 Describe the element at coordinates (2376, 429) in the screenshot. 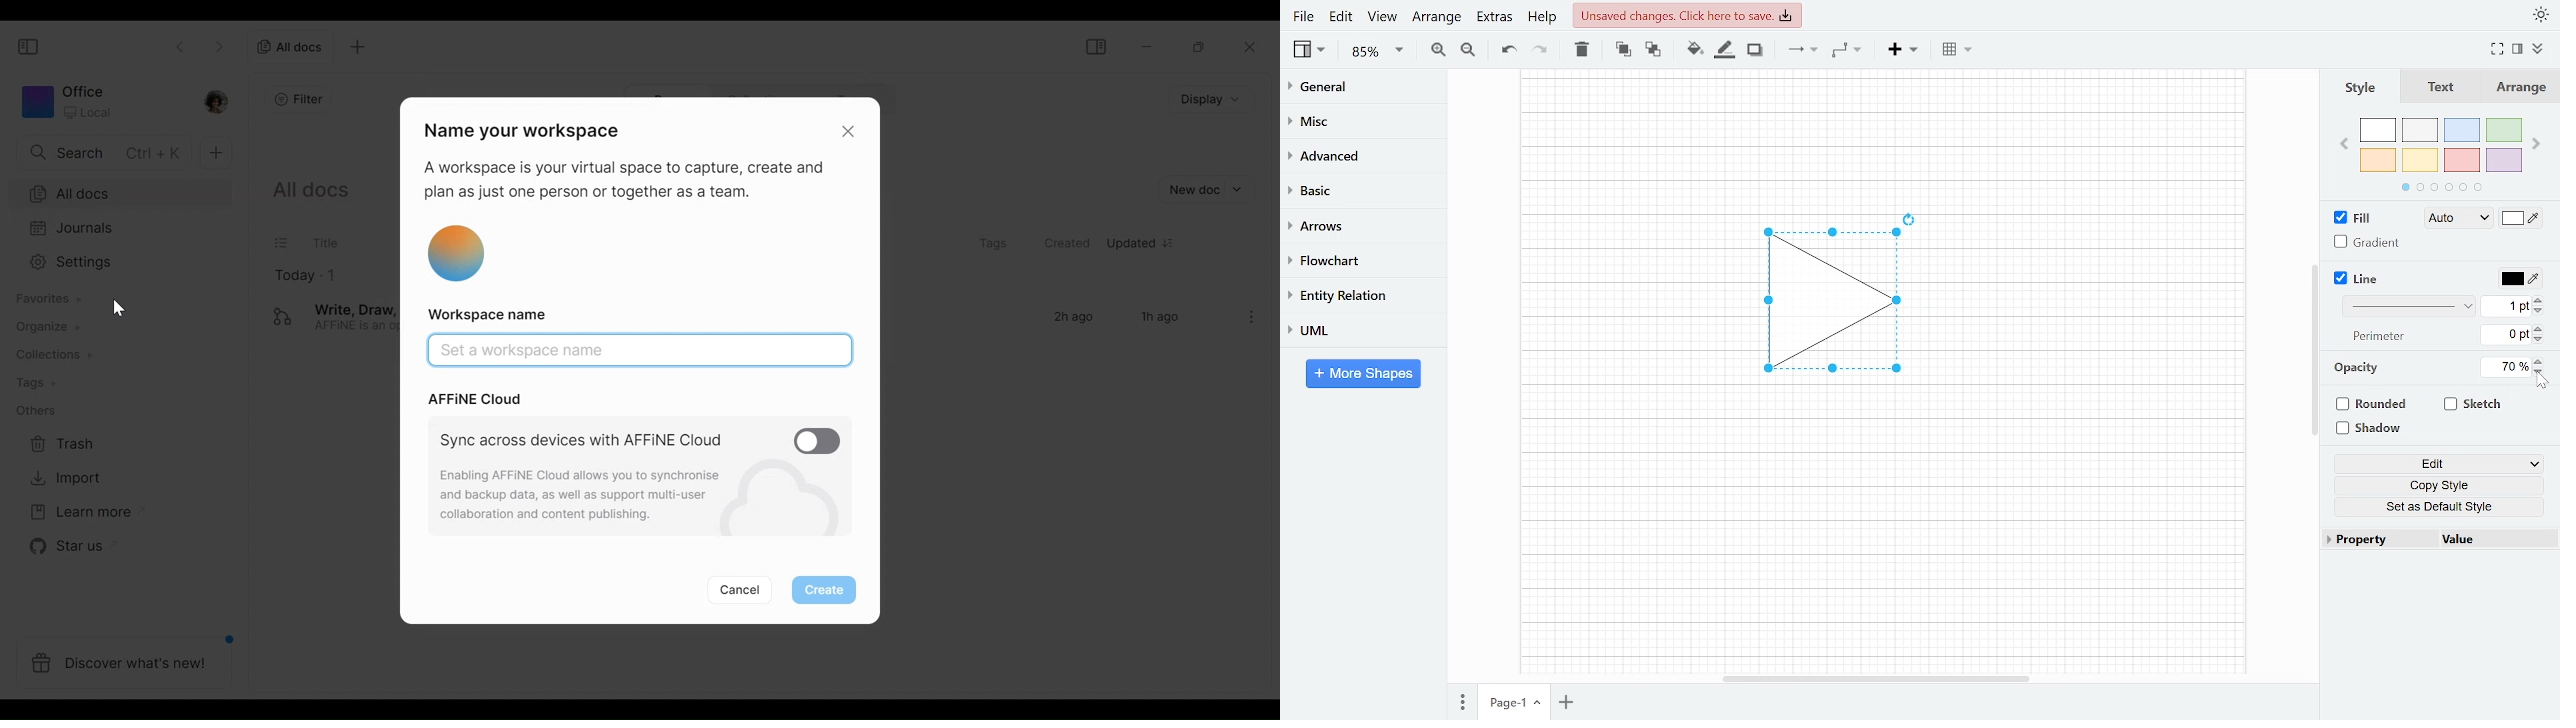

I see `Shadow` at that location.